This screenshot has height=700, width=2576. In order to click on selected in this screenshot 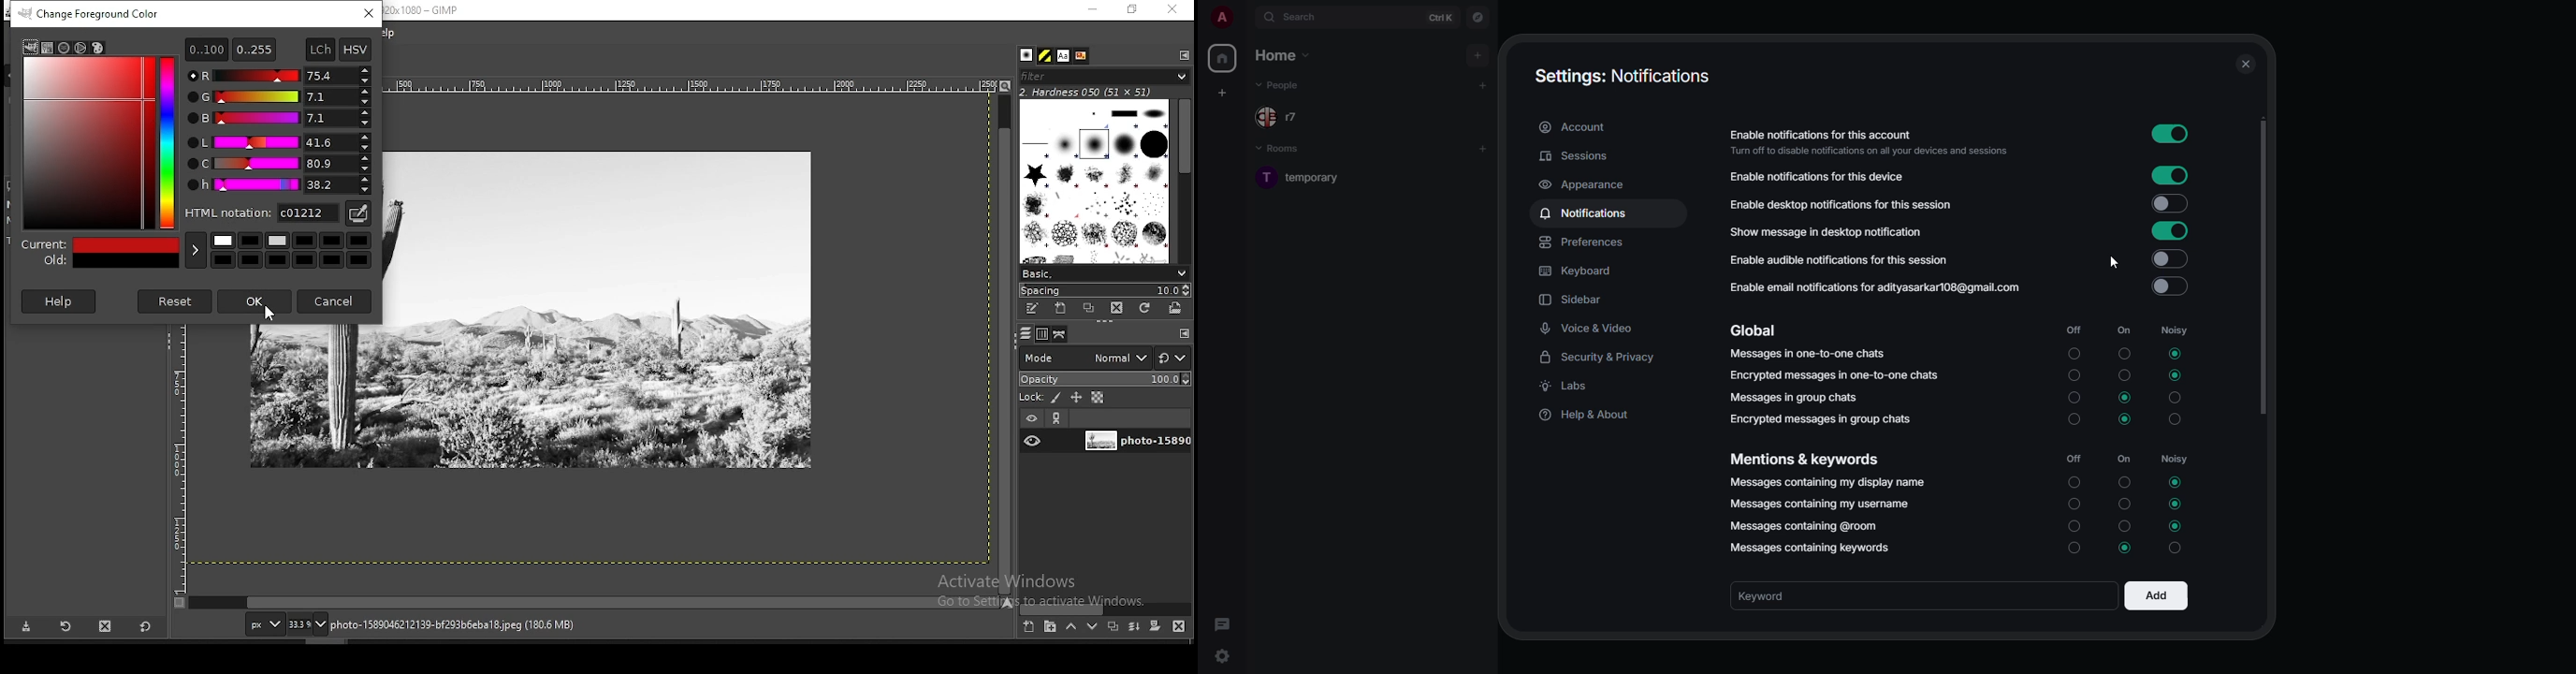, I will do `click(2172, 374)`.